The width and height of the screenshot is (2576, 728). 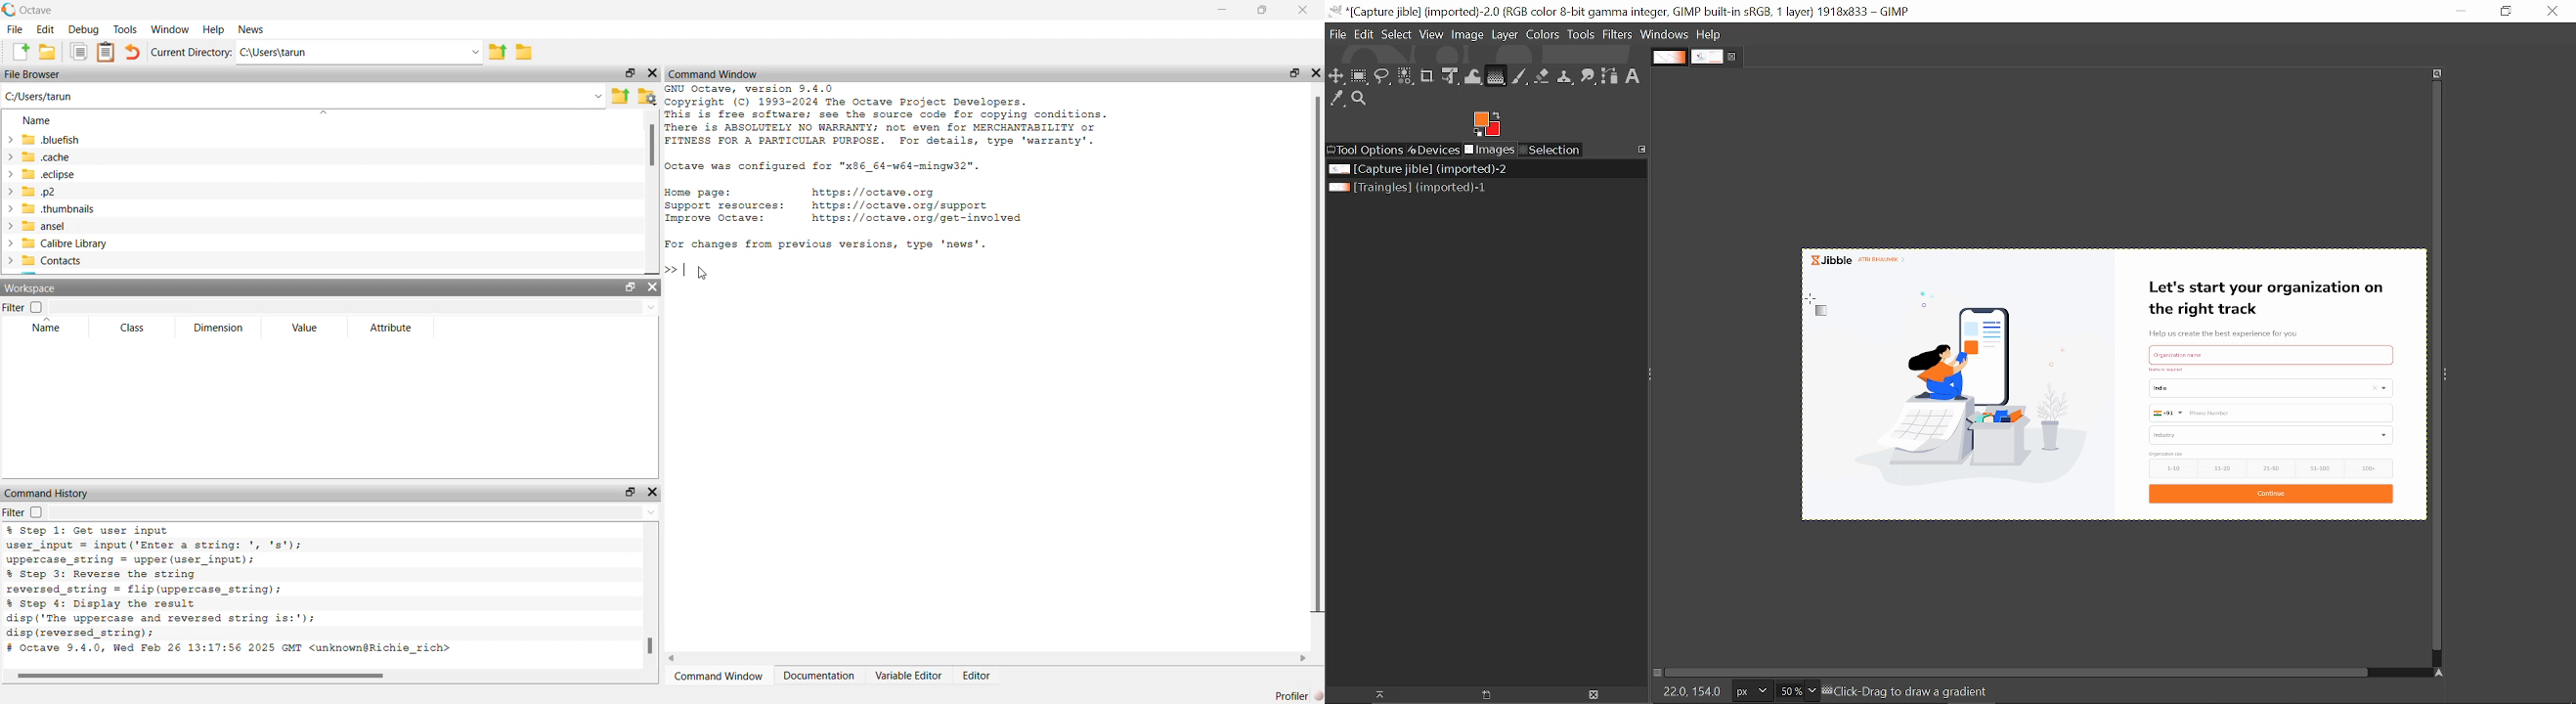 What do you see at coordinates (654, 491) in the screenshot?
I see `hide widget` at bounding box center [654, 491].